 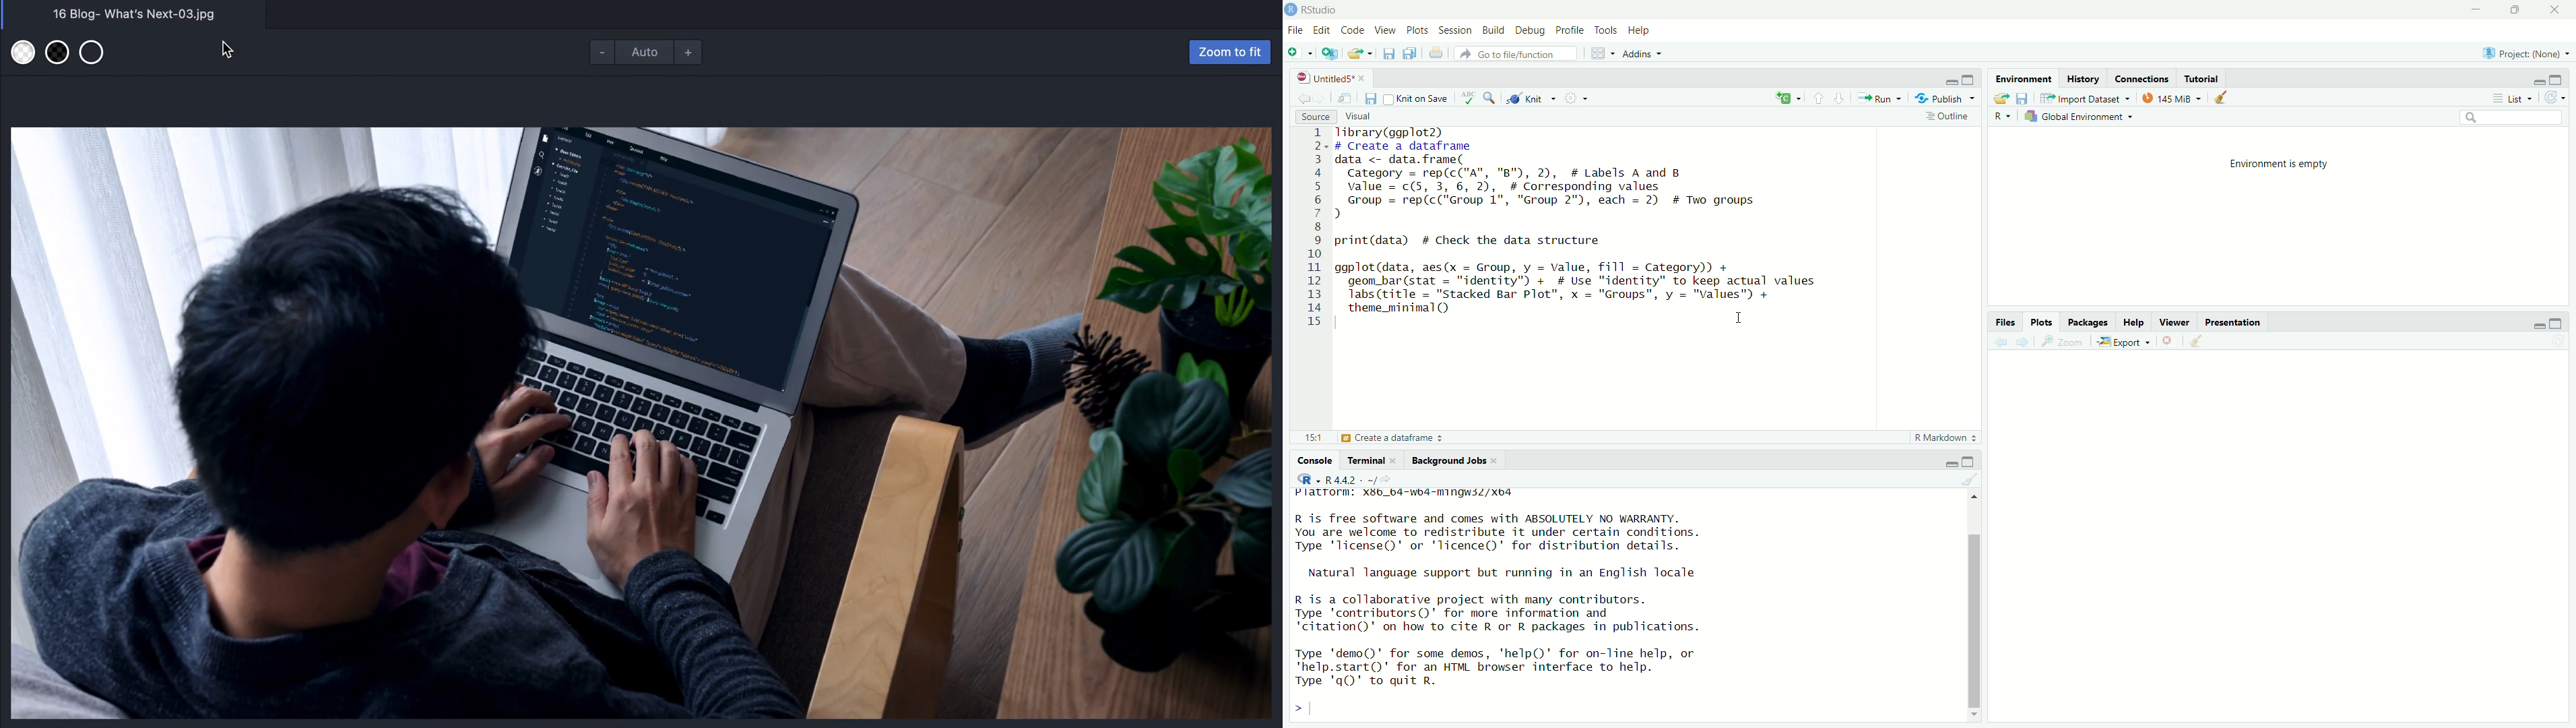 I want to click on Packages, so click(x=2086, y=320).